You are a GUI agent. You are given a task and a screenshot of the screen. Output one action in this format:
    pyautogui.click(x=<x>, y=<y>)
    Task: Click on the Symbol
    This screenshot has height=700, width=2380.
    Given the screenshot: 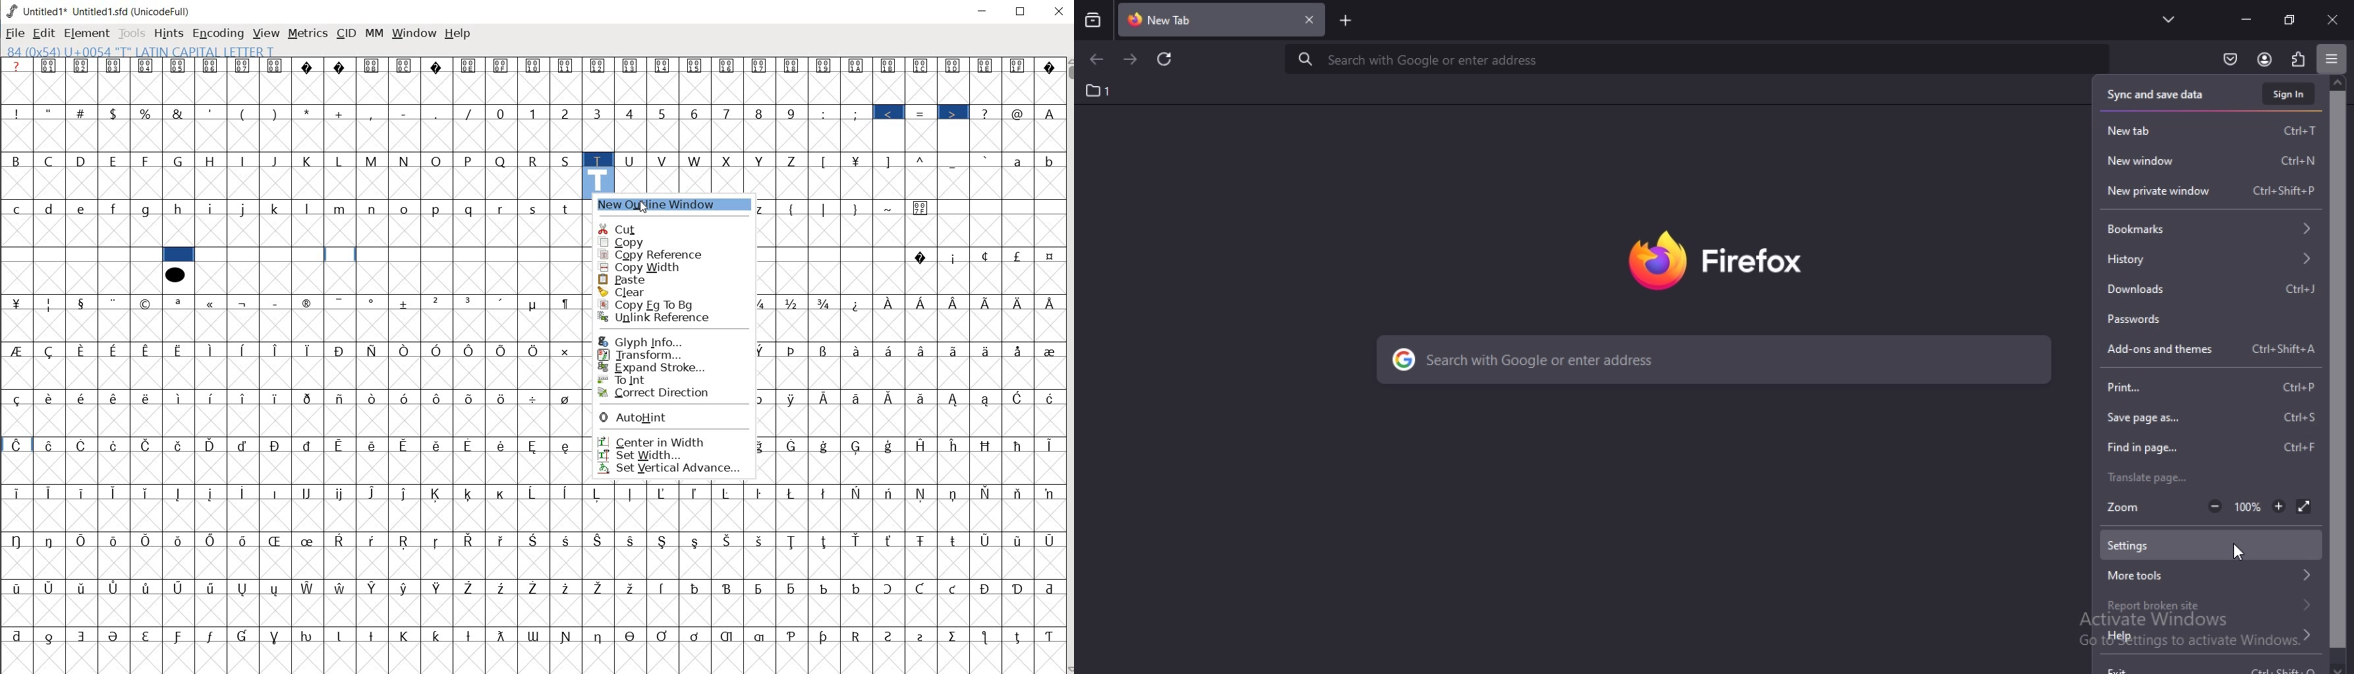 What is the action you would take?
    pyautogui.click(x=761, y=65)
    